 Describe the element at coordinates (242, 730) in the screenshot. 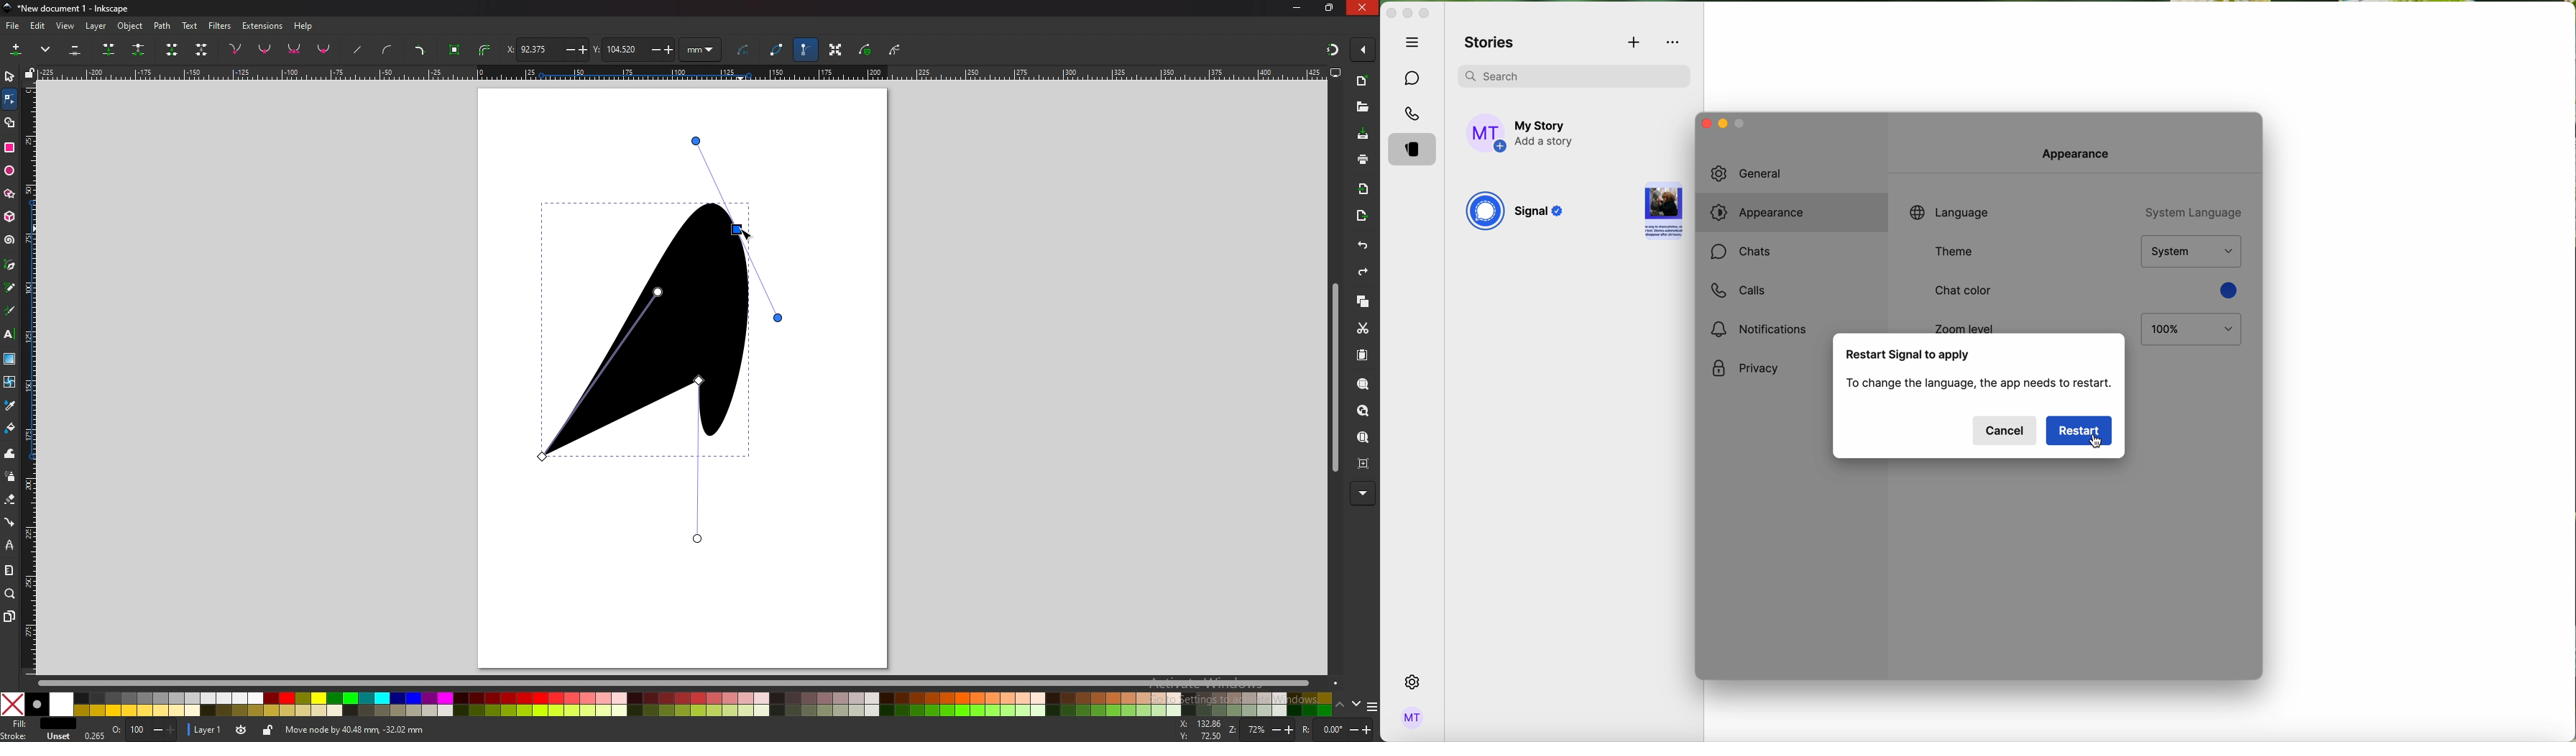

I see `toggle visibility` at that location.